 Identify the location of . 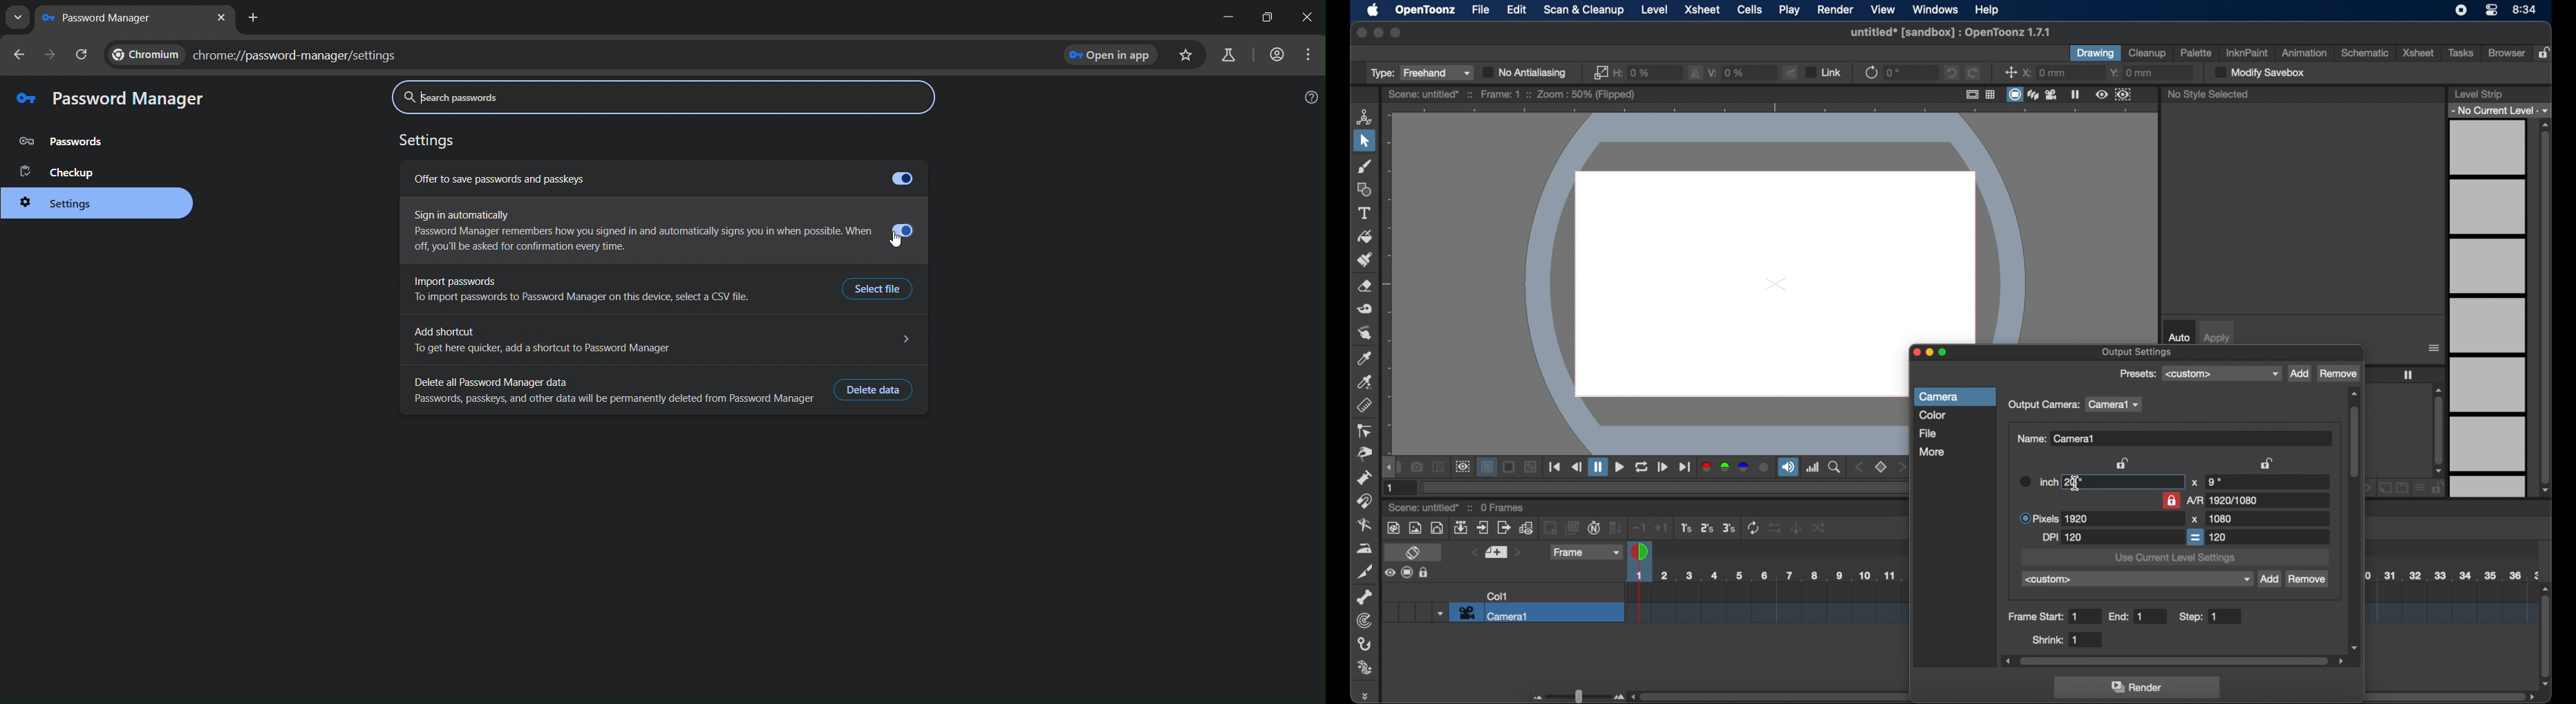
(1684, 470).